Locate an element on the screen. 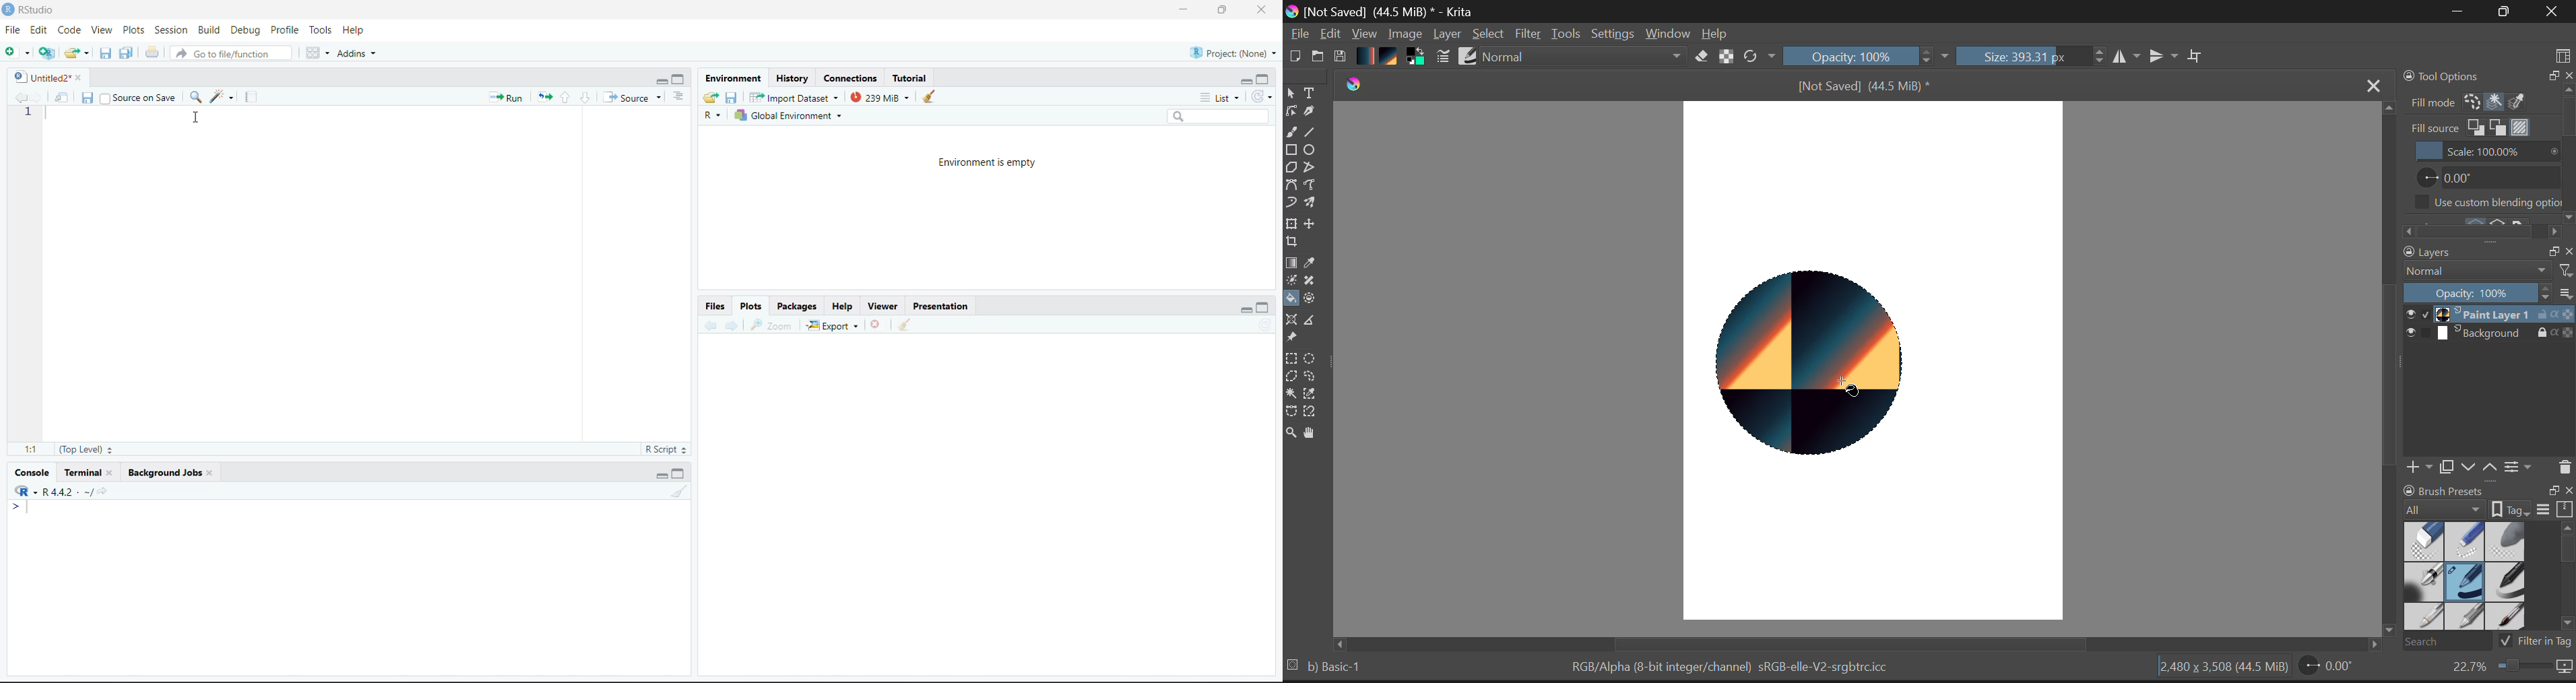 Image resolution: width=2576 pixels, height=700 pixels. Tutorial is located at coordinates (912, 78).